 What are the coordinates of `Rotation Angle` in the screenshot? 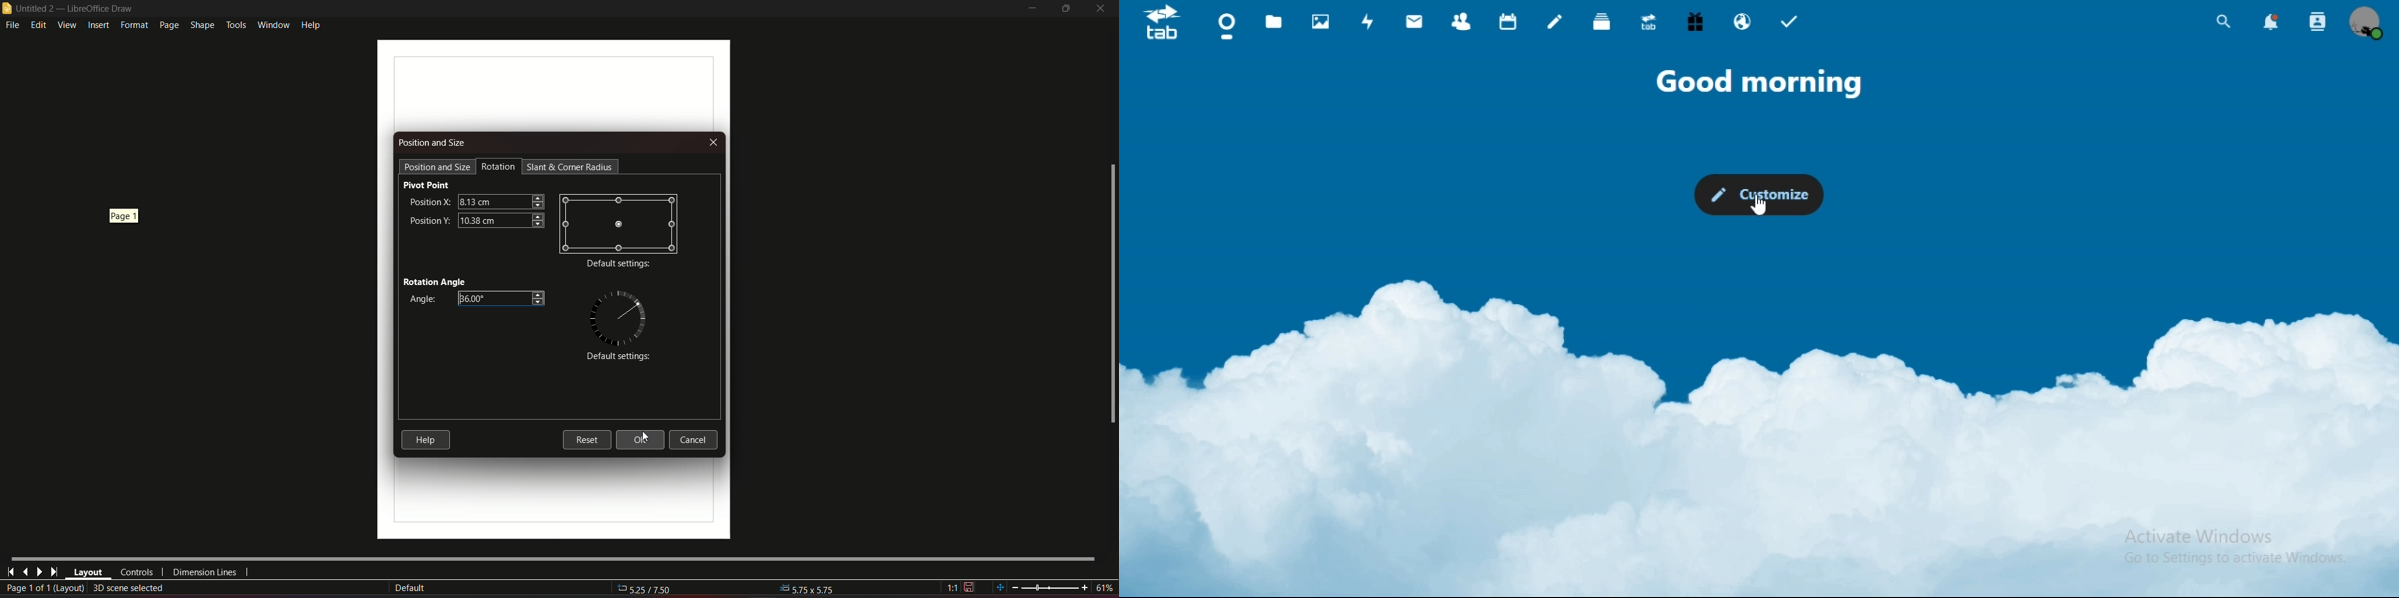 It's located at (435, 280).